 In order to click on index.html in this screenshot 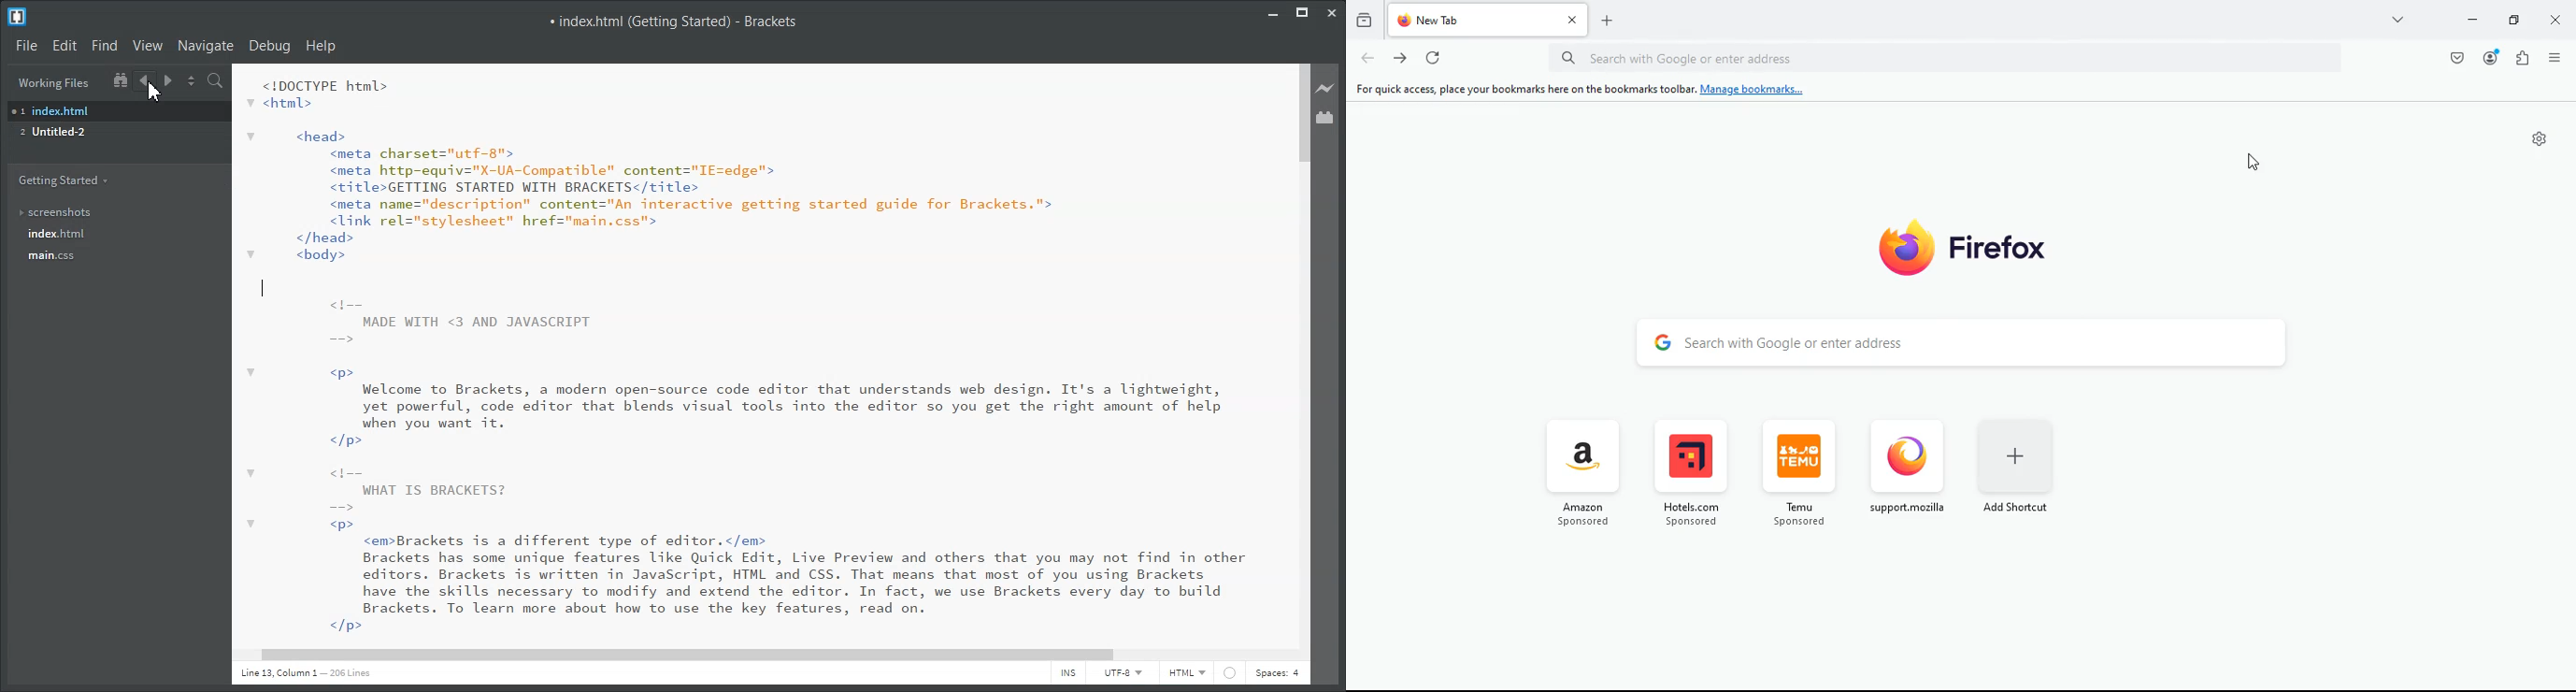, I will do `click(118, 111)`.